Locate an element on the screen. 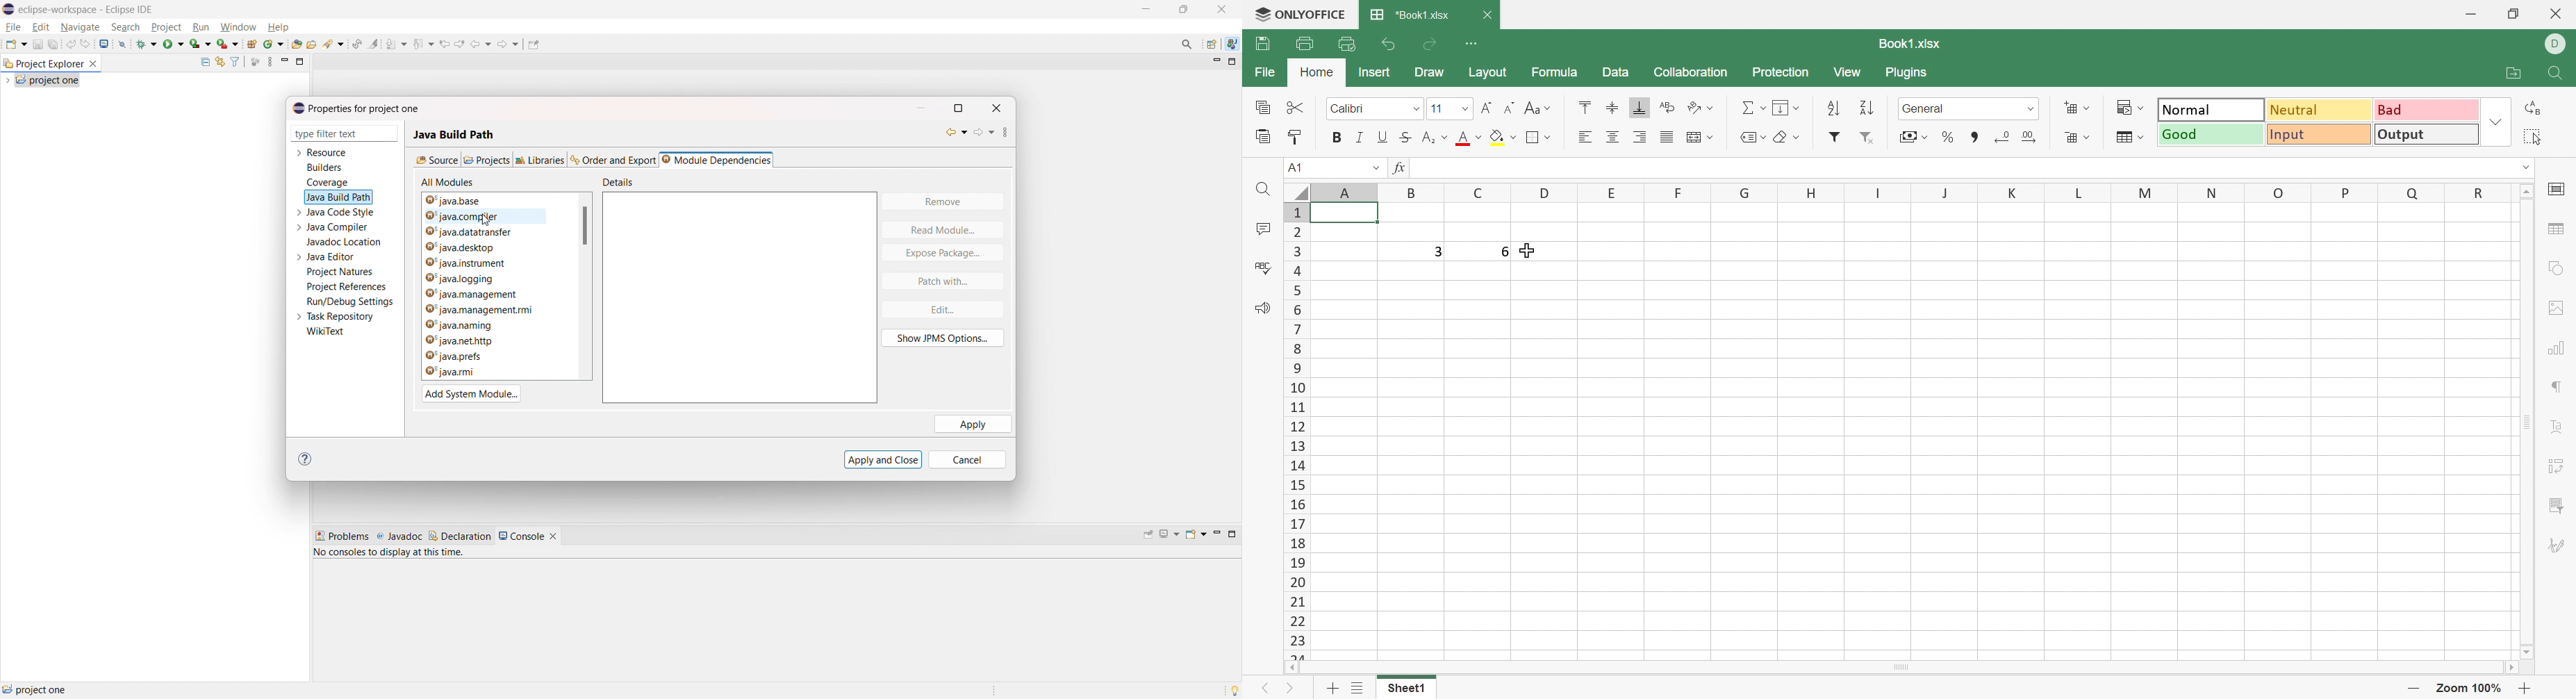 Image resolution: width=2576 pixels, height=700 pixels. Layout is located at coordinates (1488, 72).